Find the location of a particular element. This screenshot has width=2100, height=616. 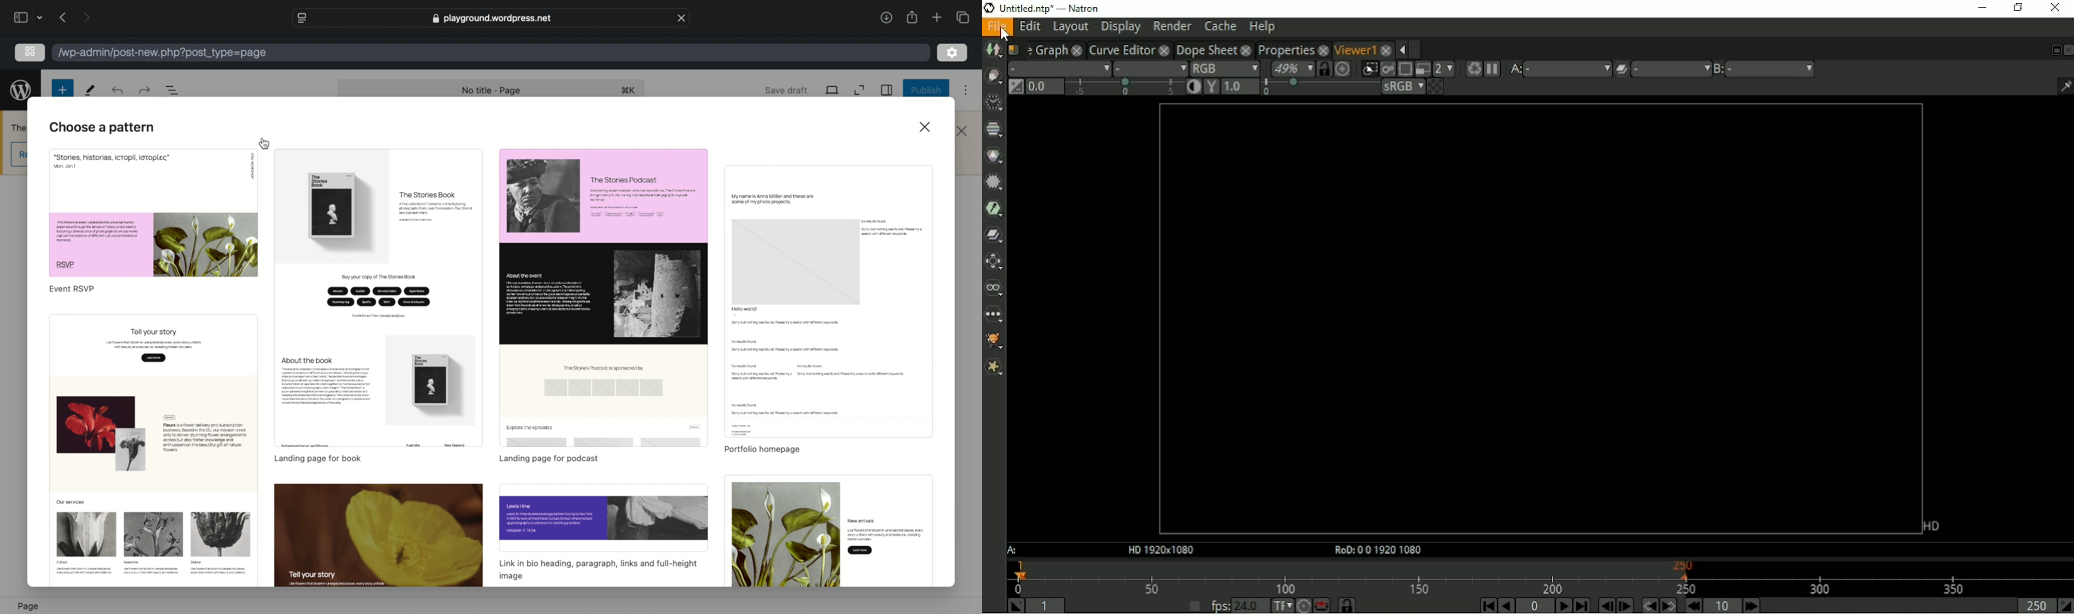

previous page is located at coordinates (63, 18).